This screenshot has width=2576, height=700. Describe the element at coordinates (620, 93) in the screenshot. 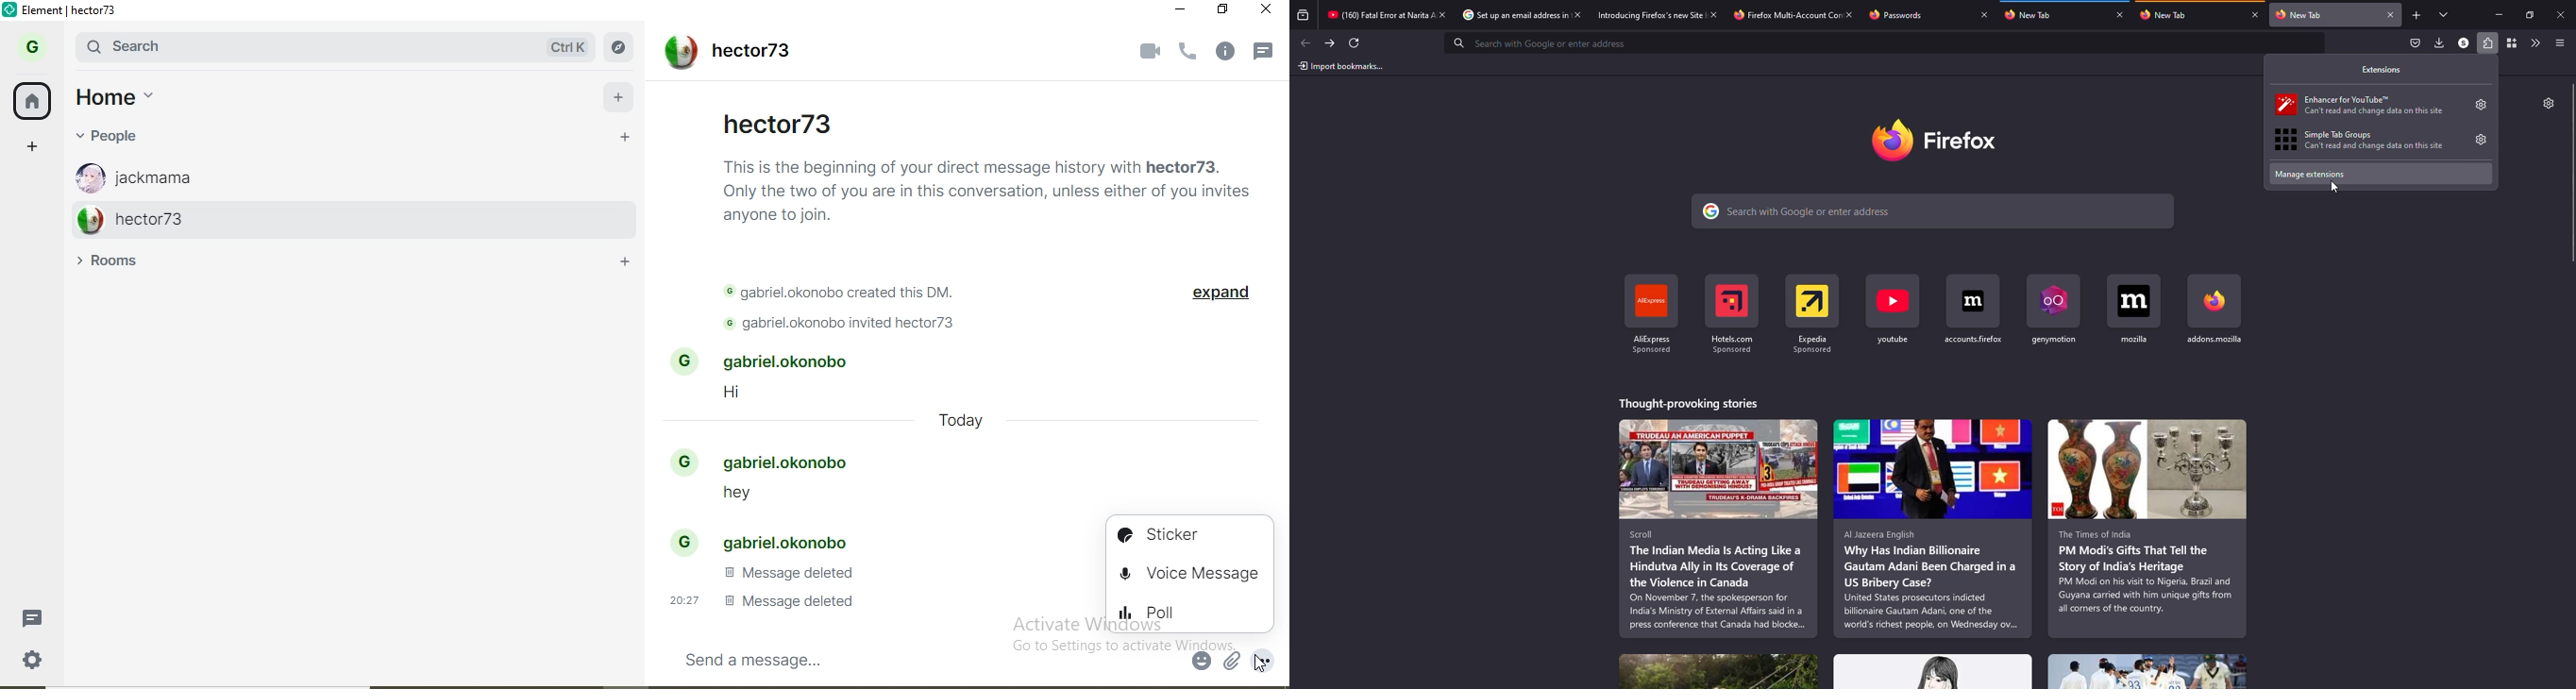

I see `add` at that location.